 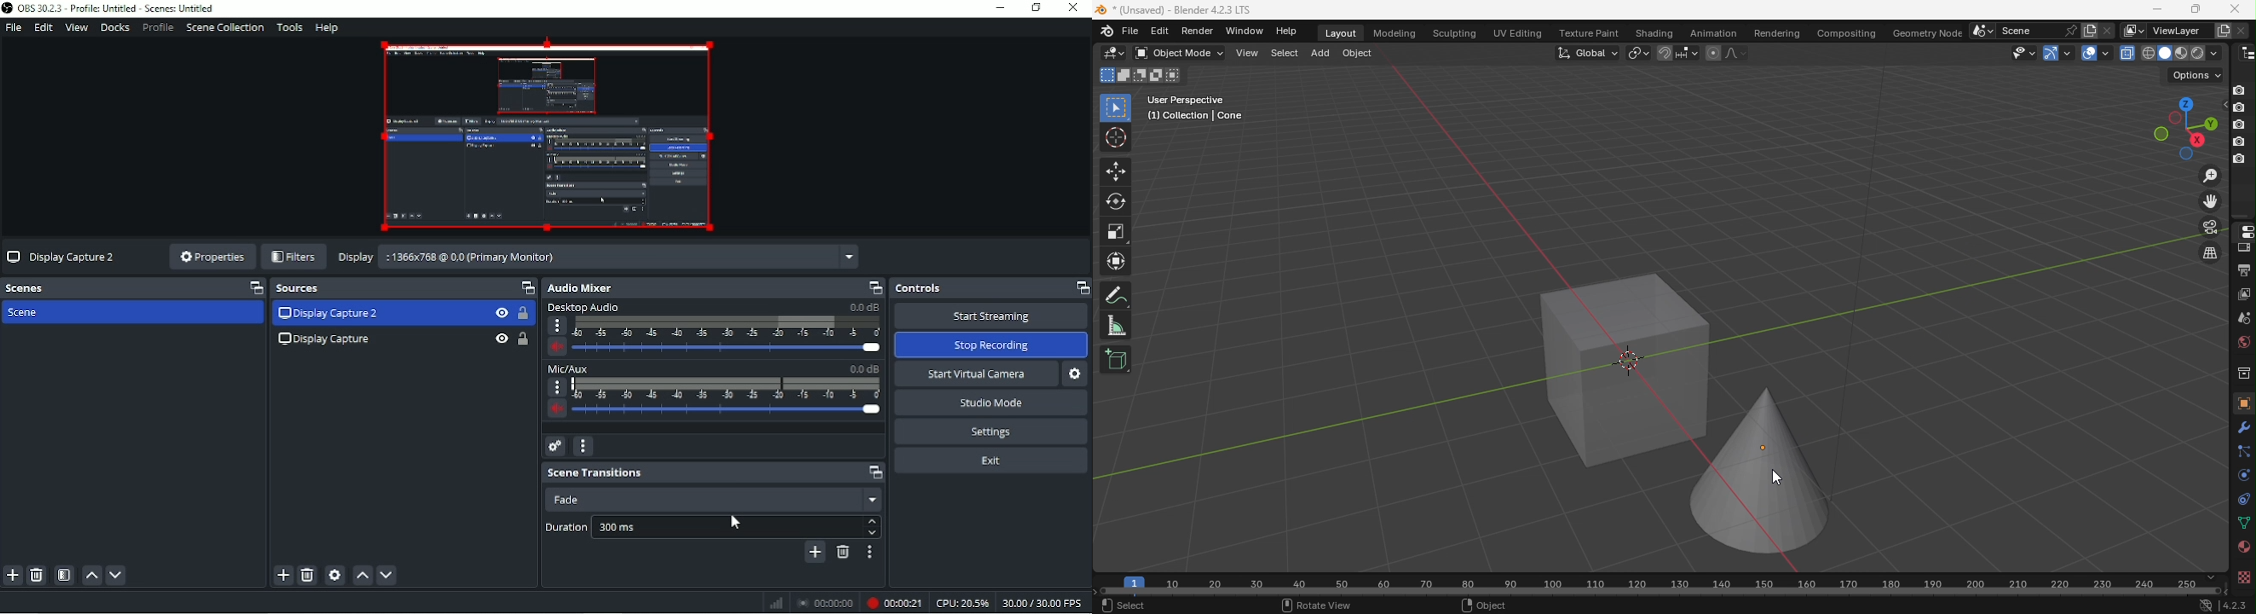 What do you see at coordinates (1108, 30) in the screenshot?
I see `Icon` at bounding box center [1108, 30].